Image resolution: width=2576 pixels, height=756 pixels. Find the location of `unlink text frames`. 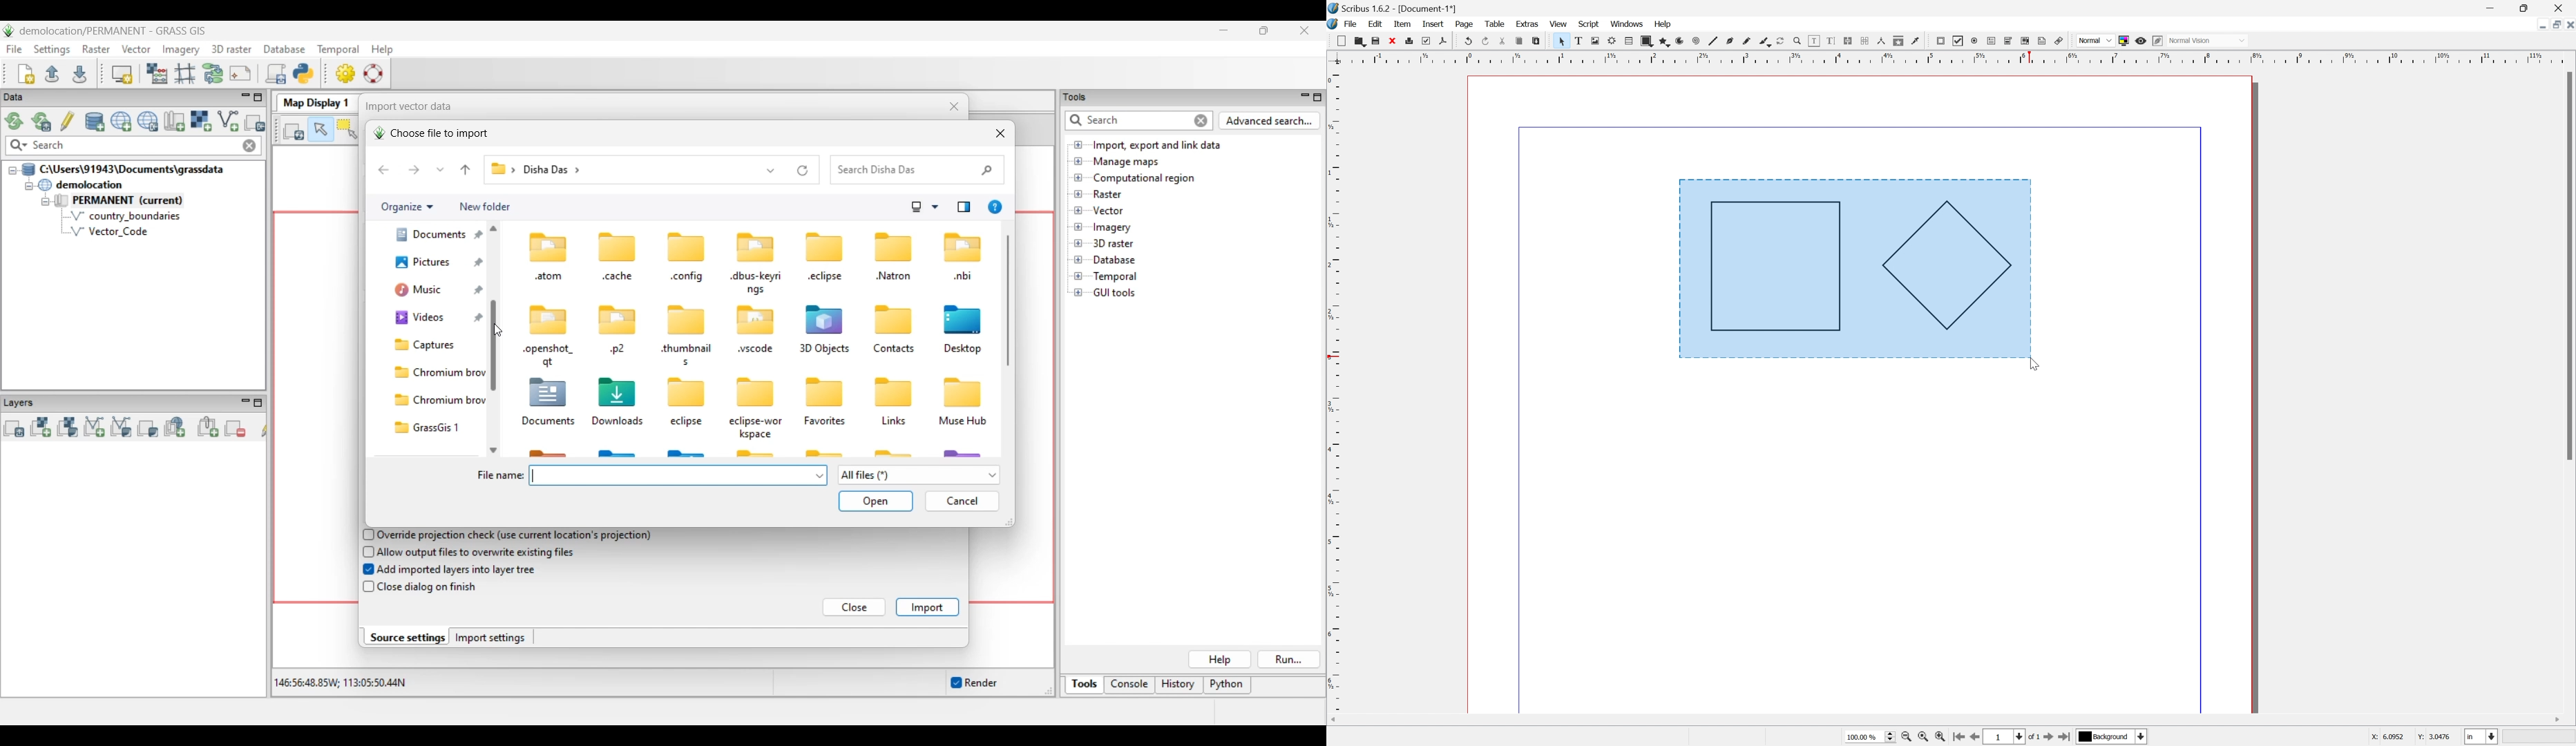

unlink text frames is located at coordinates (1863, 41).